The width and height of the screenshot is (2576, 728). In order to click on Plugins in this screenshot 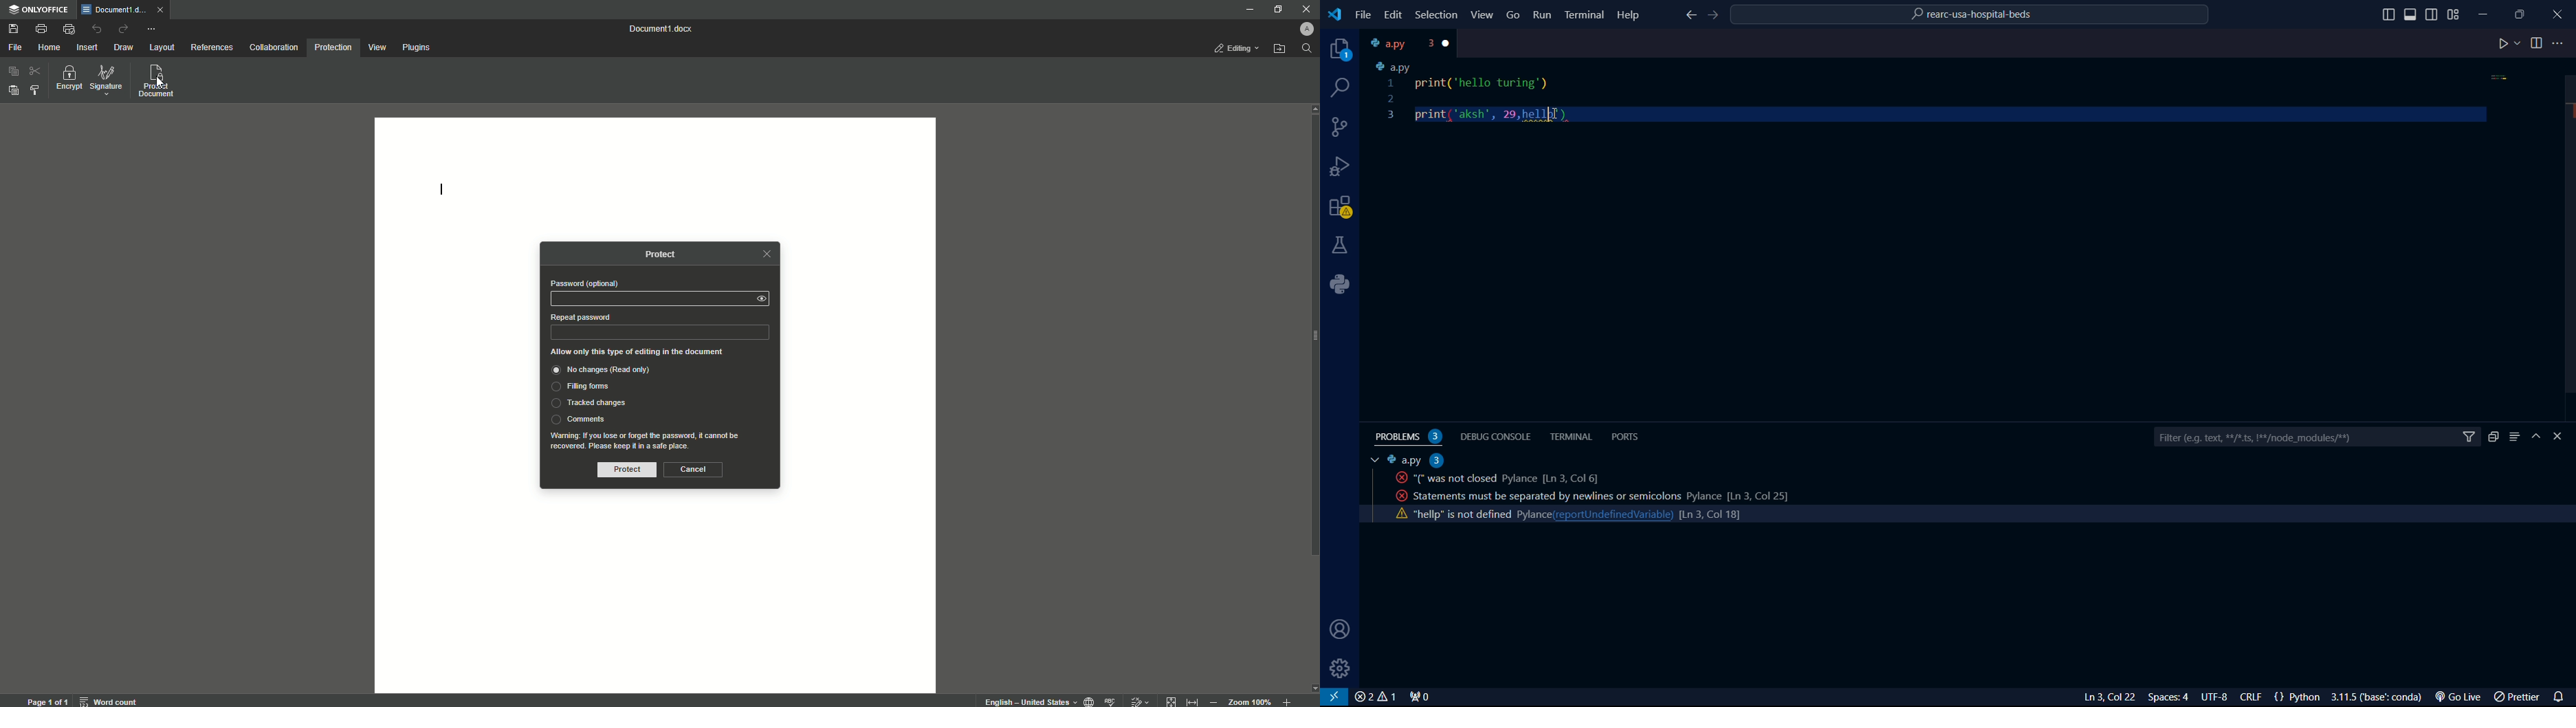, I will do `click(417, 47)`.